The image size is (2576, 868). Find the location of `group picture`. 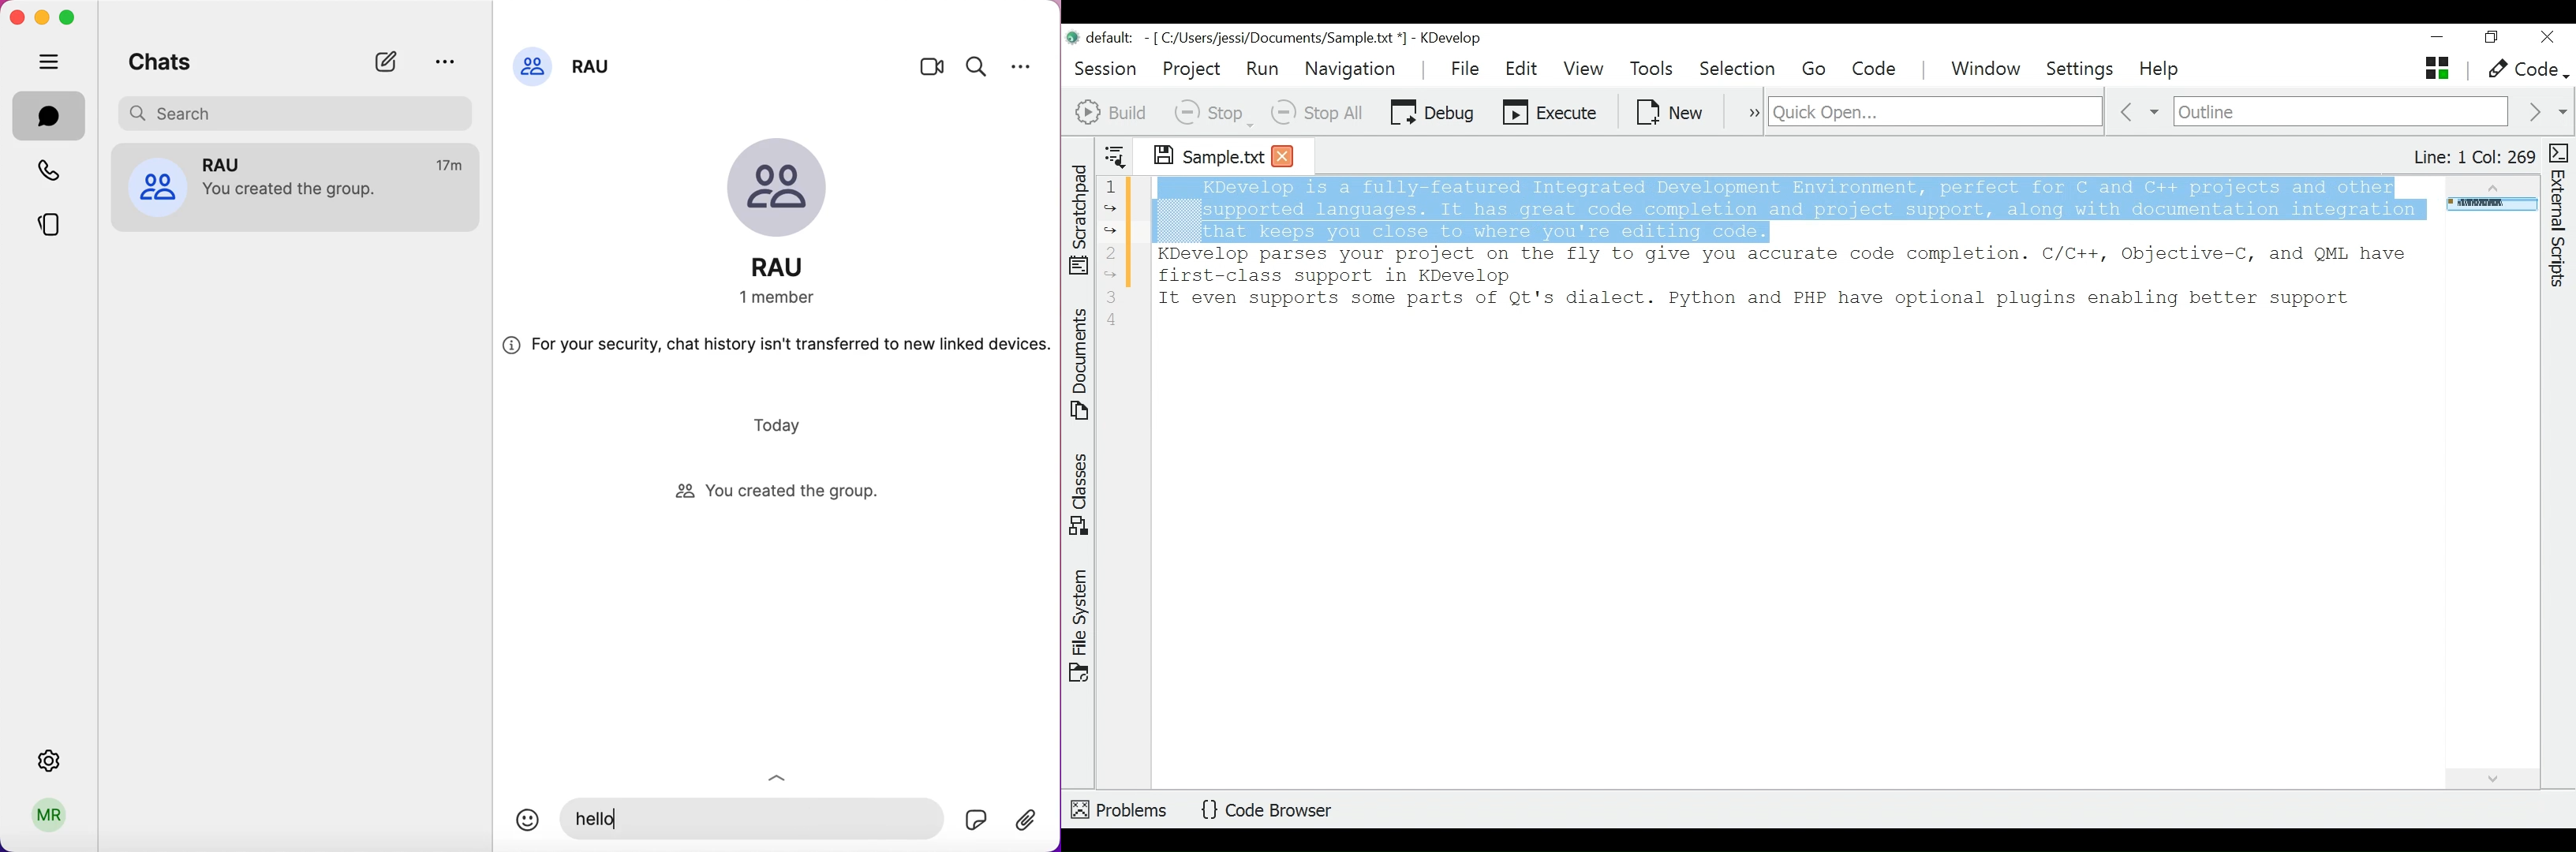

group picture is located at coordinates (788, 190).